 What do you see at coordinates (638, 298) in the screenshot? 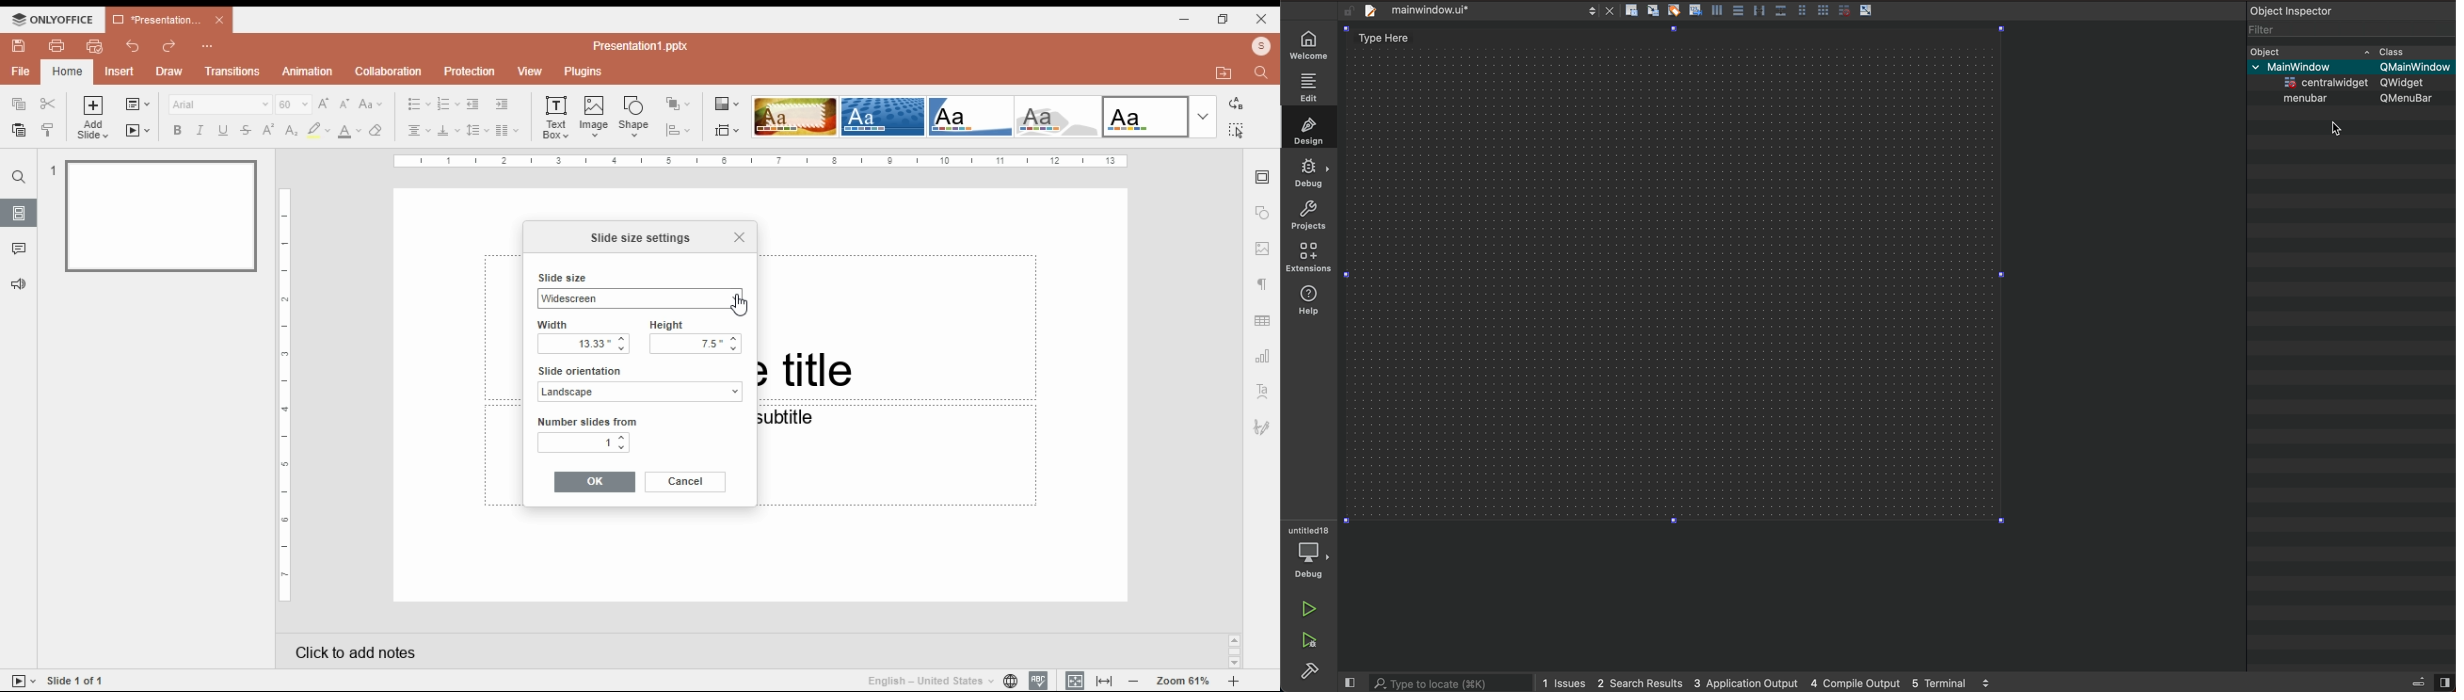
I see `Widescreen` at bounding box center [638, 298].